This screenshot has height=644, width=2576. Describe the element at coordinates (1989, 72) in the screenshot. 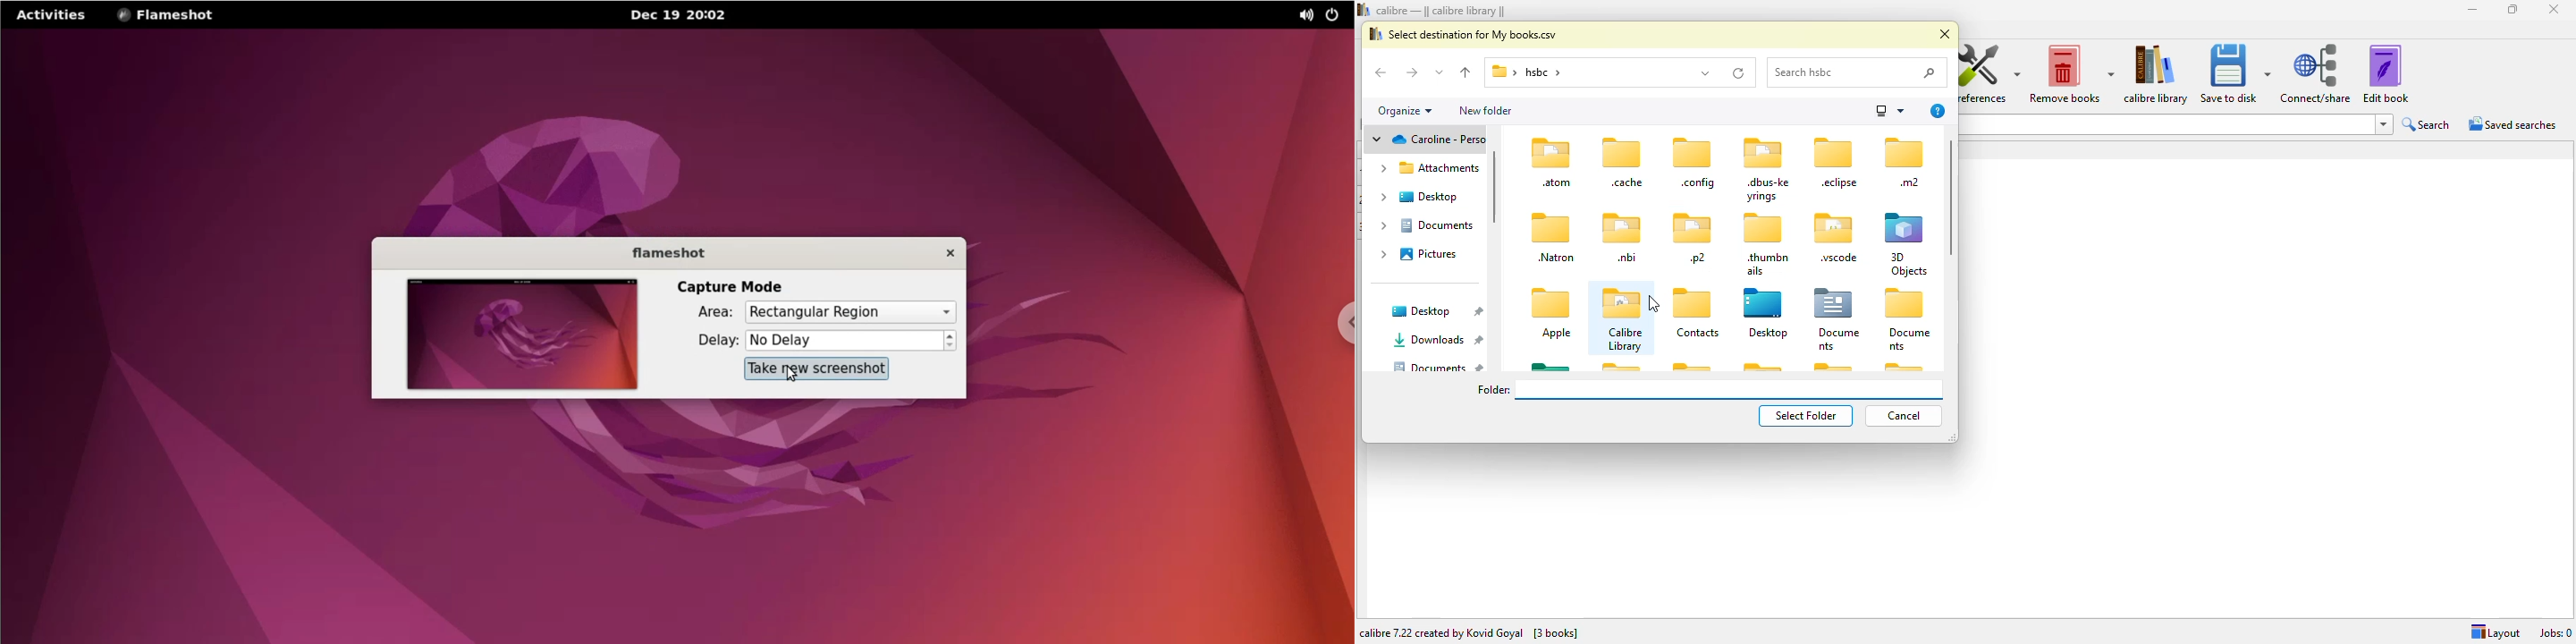

I see `preferences` at that location.